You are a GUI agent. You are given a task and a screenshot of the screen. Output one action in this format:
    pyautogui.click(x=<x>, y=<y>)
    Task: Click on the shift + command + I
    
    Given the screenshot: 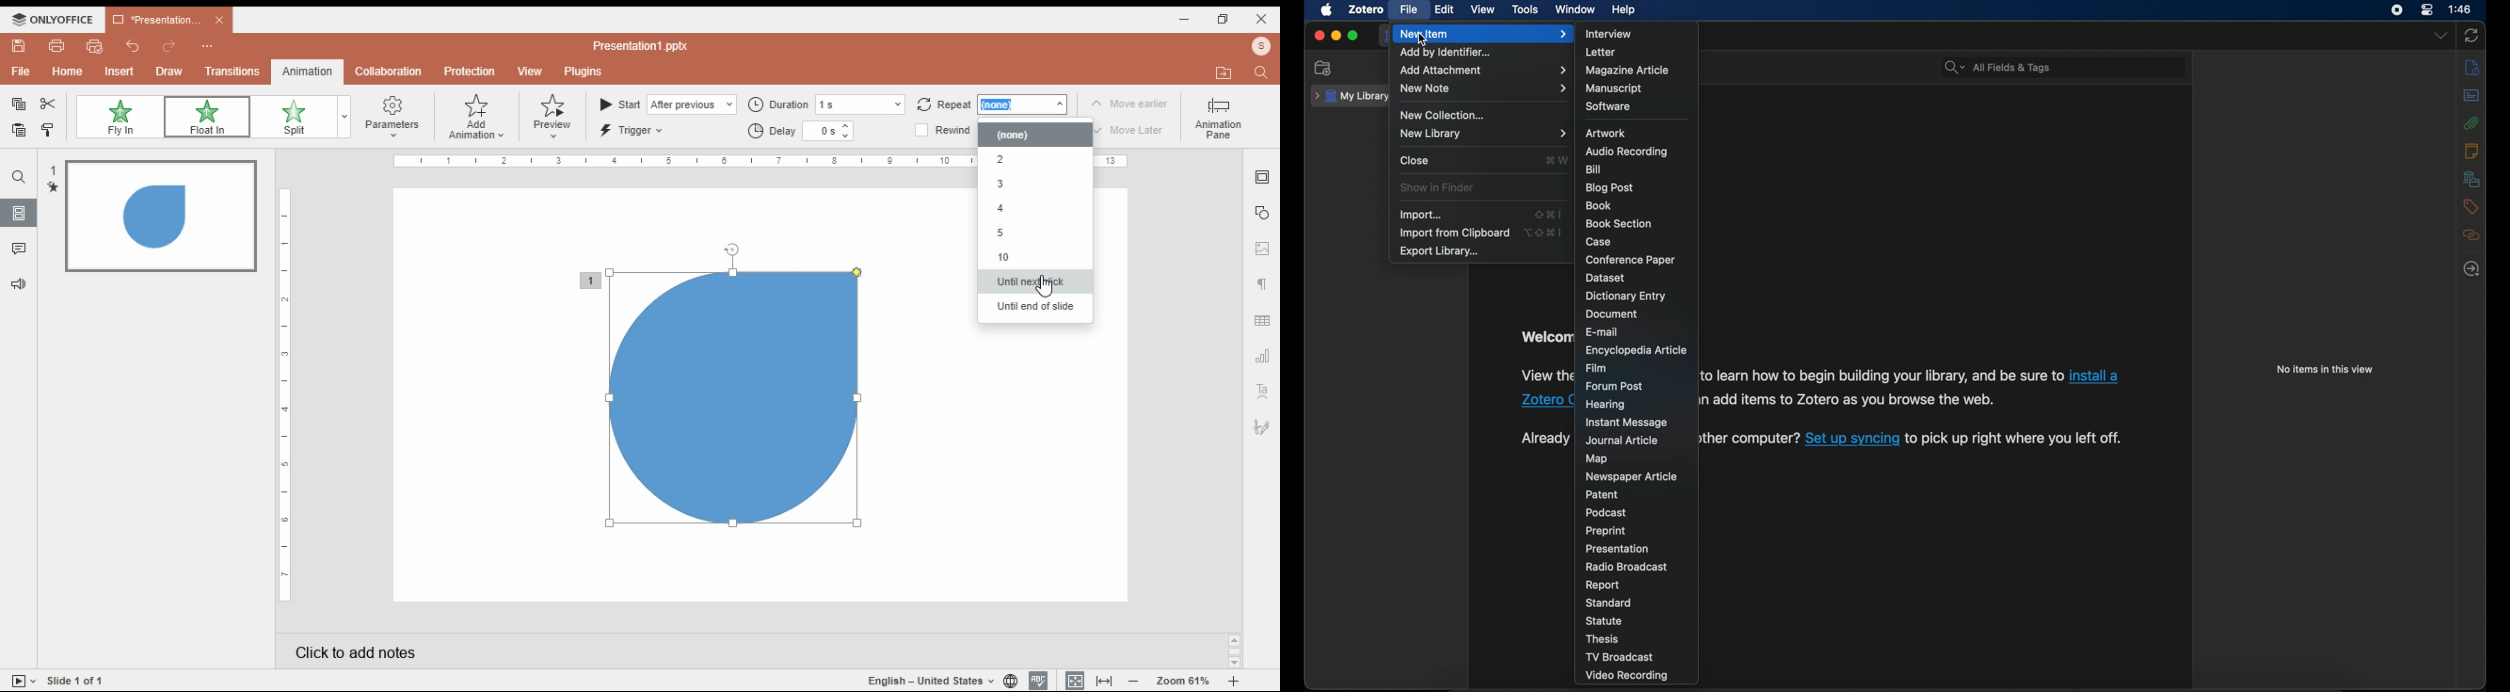 What is the action you would take?
    pyautogui.click(x=1547, y=214)
    